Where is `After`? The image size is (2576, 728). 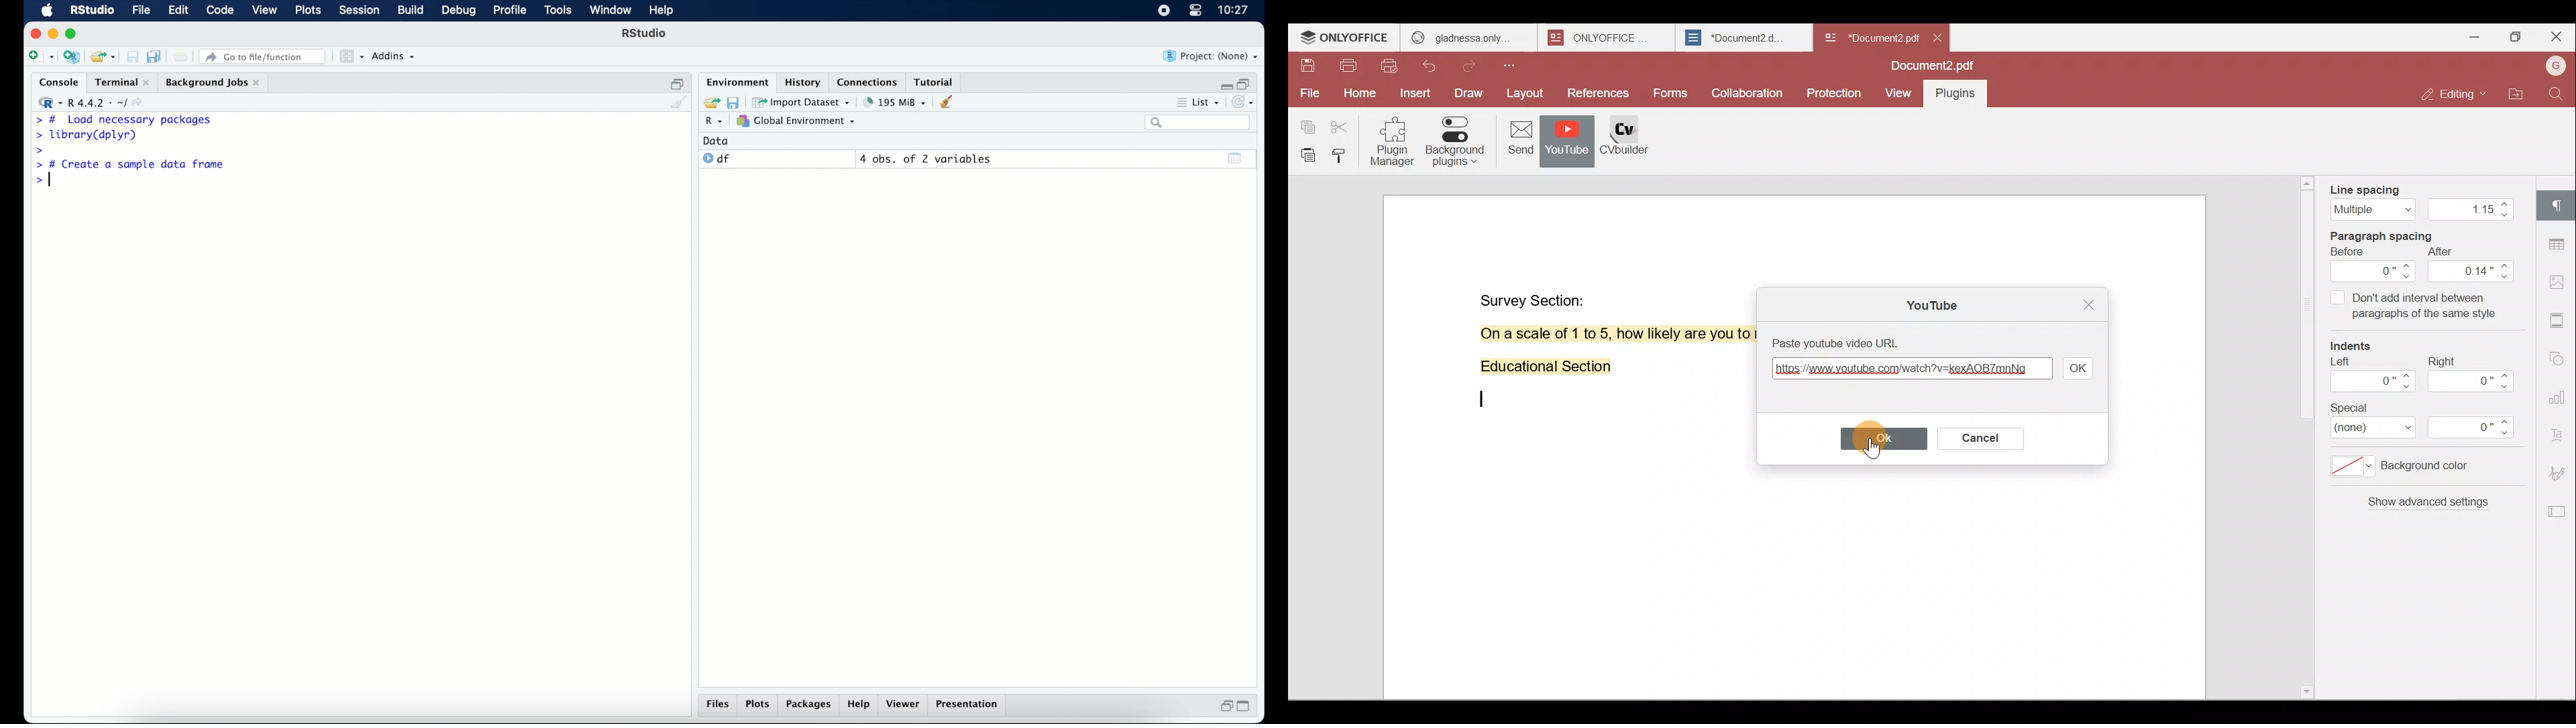 After is located at coordinates (2472, 265).